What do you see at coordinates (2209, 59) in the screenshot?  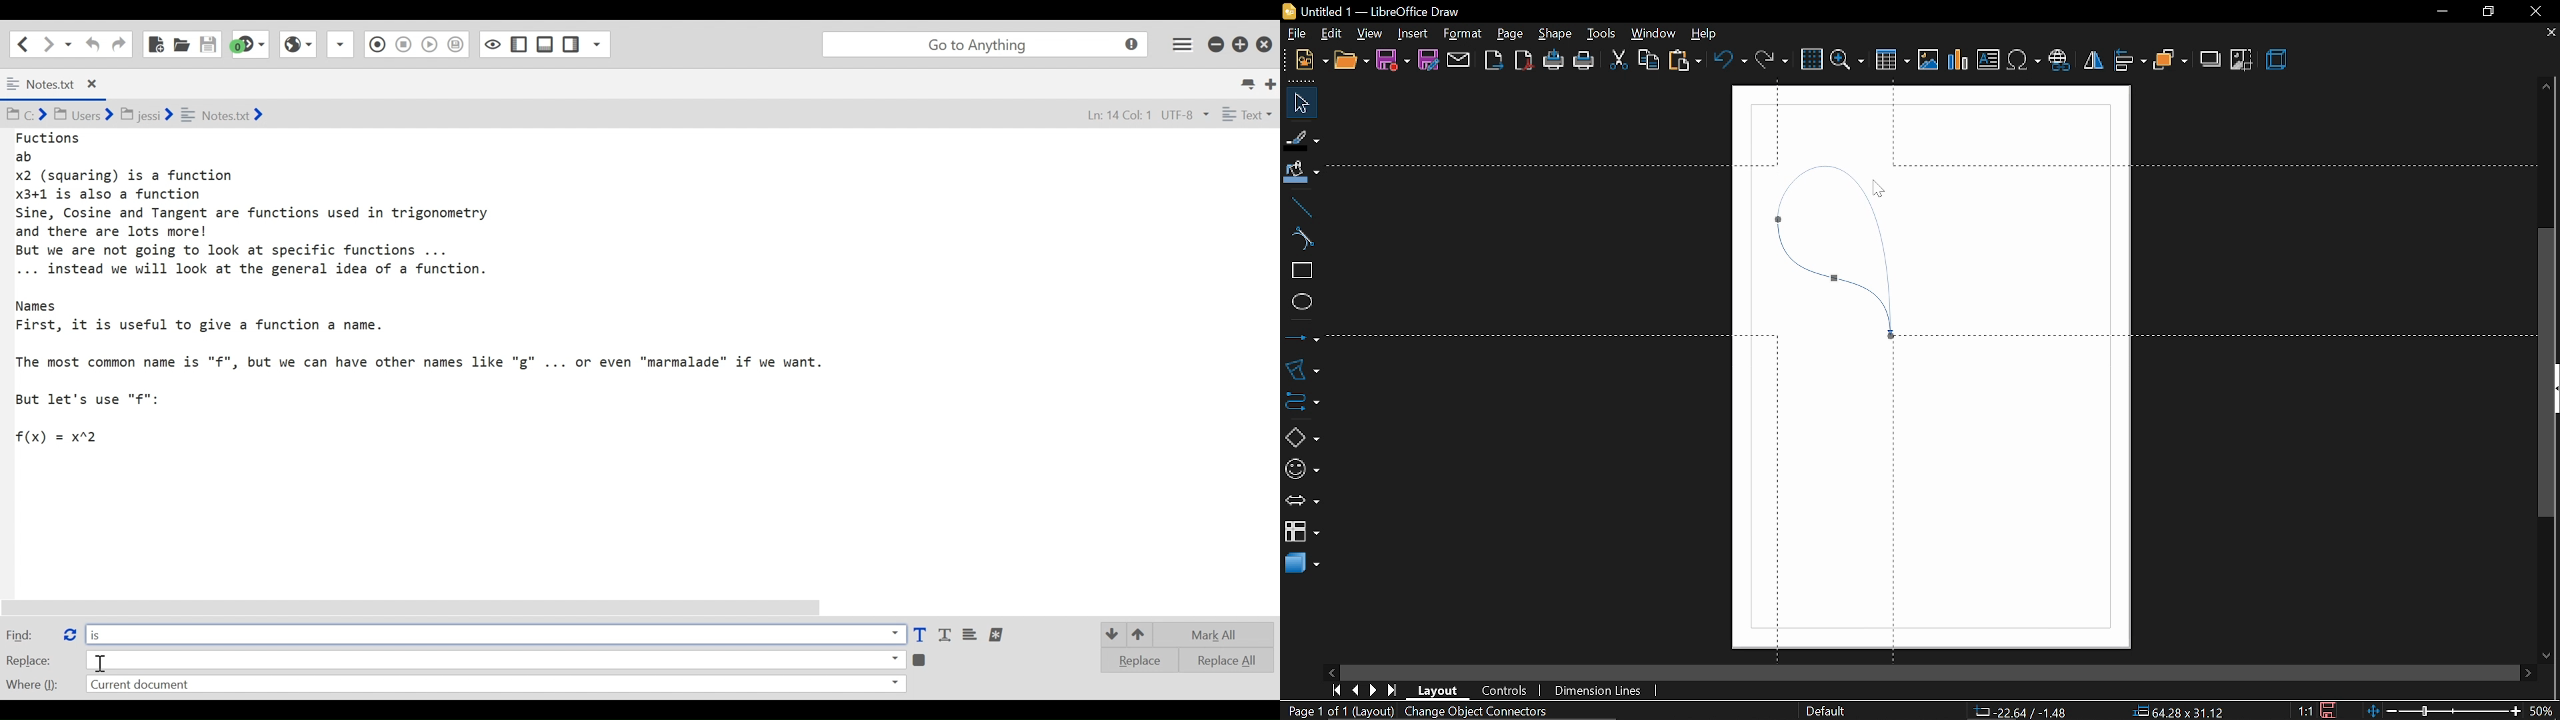 I see `shadow` at bounding box center [2209, 59].